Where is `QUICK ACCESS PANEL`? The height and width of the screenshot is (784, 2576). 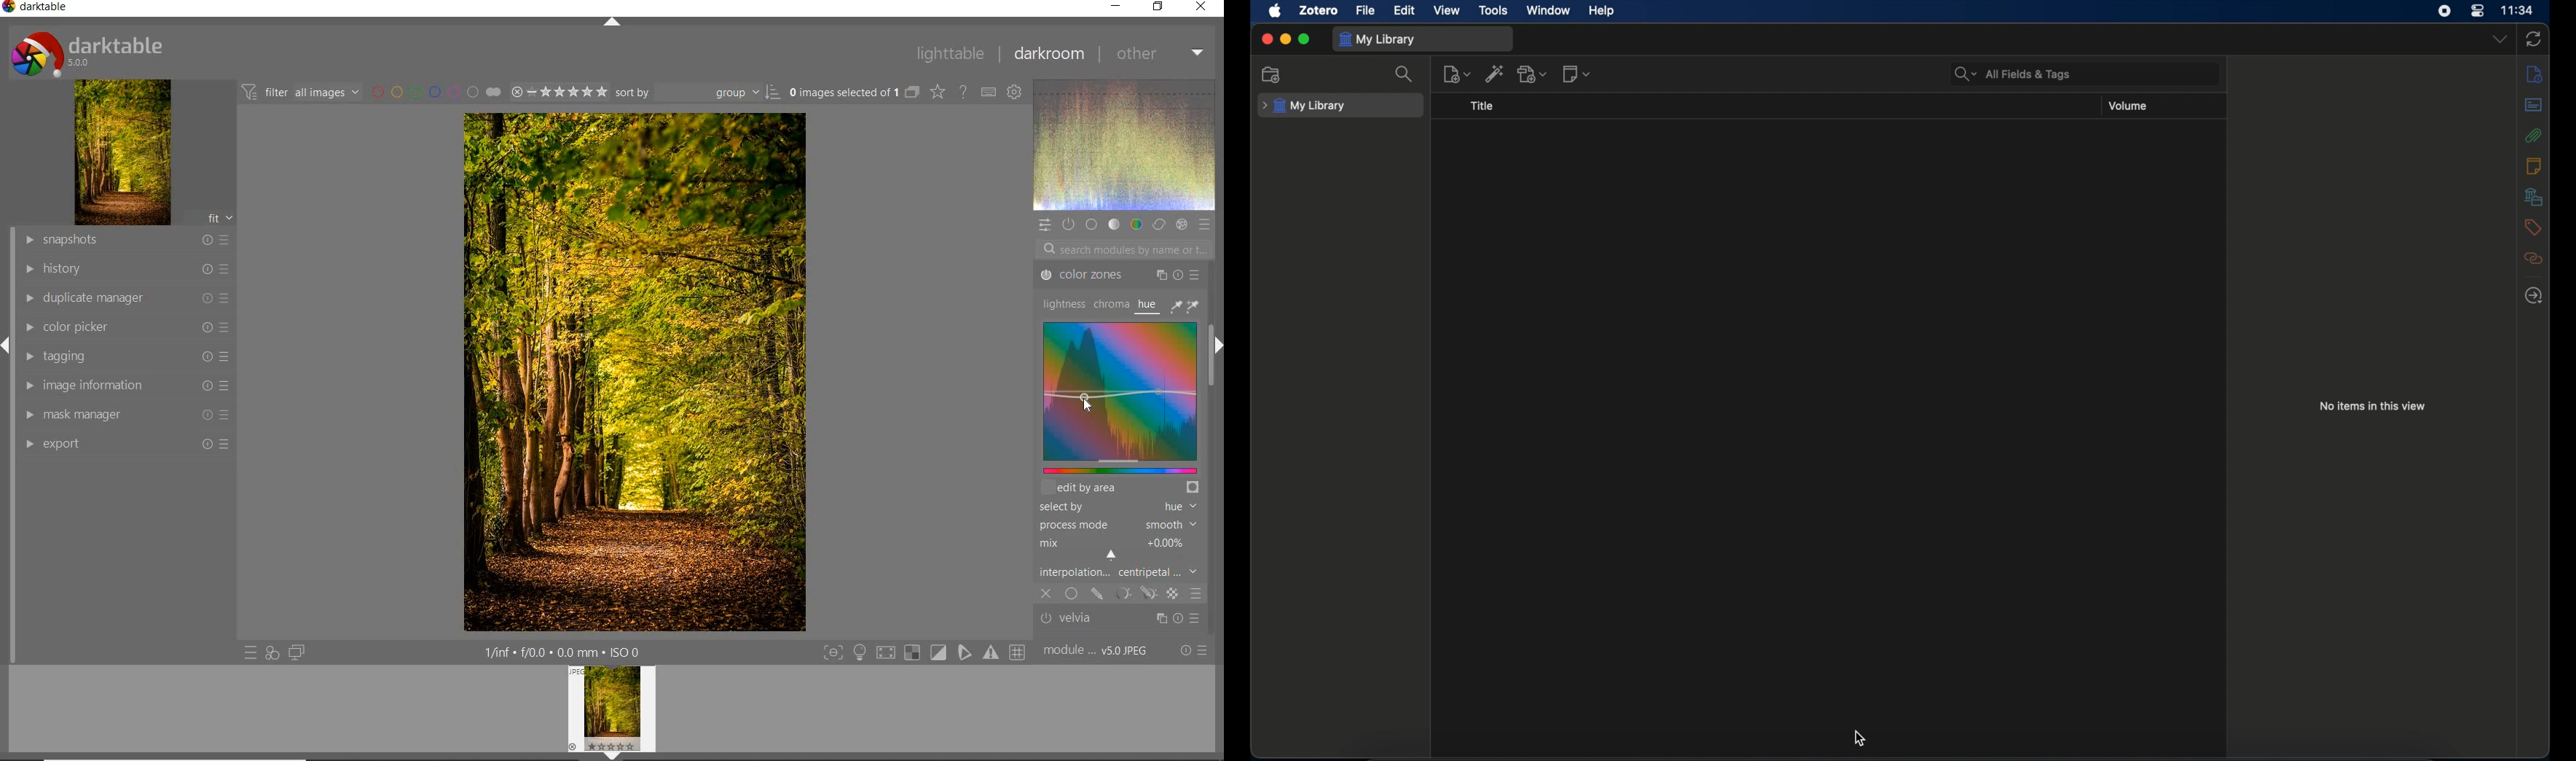
QUICK ACCESS PANEL is located at coordinates (1045, 225).